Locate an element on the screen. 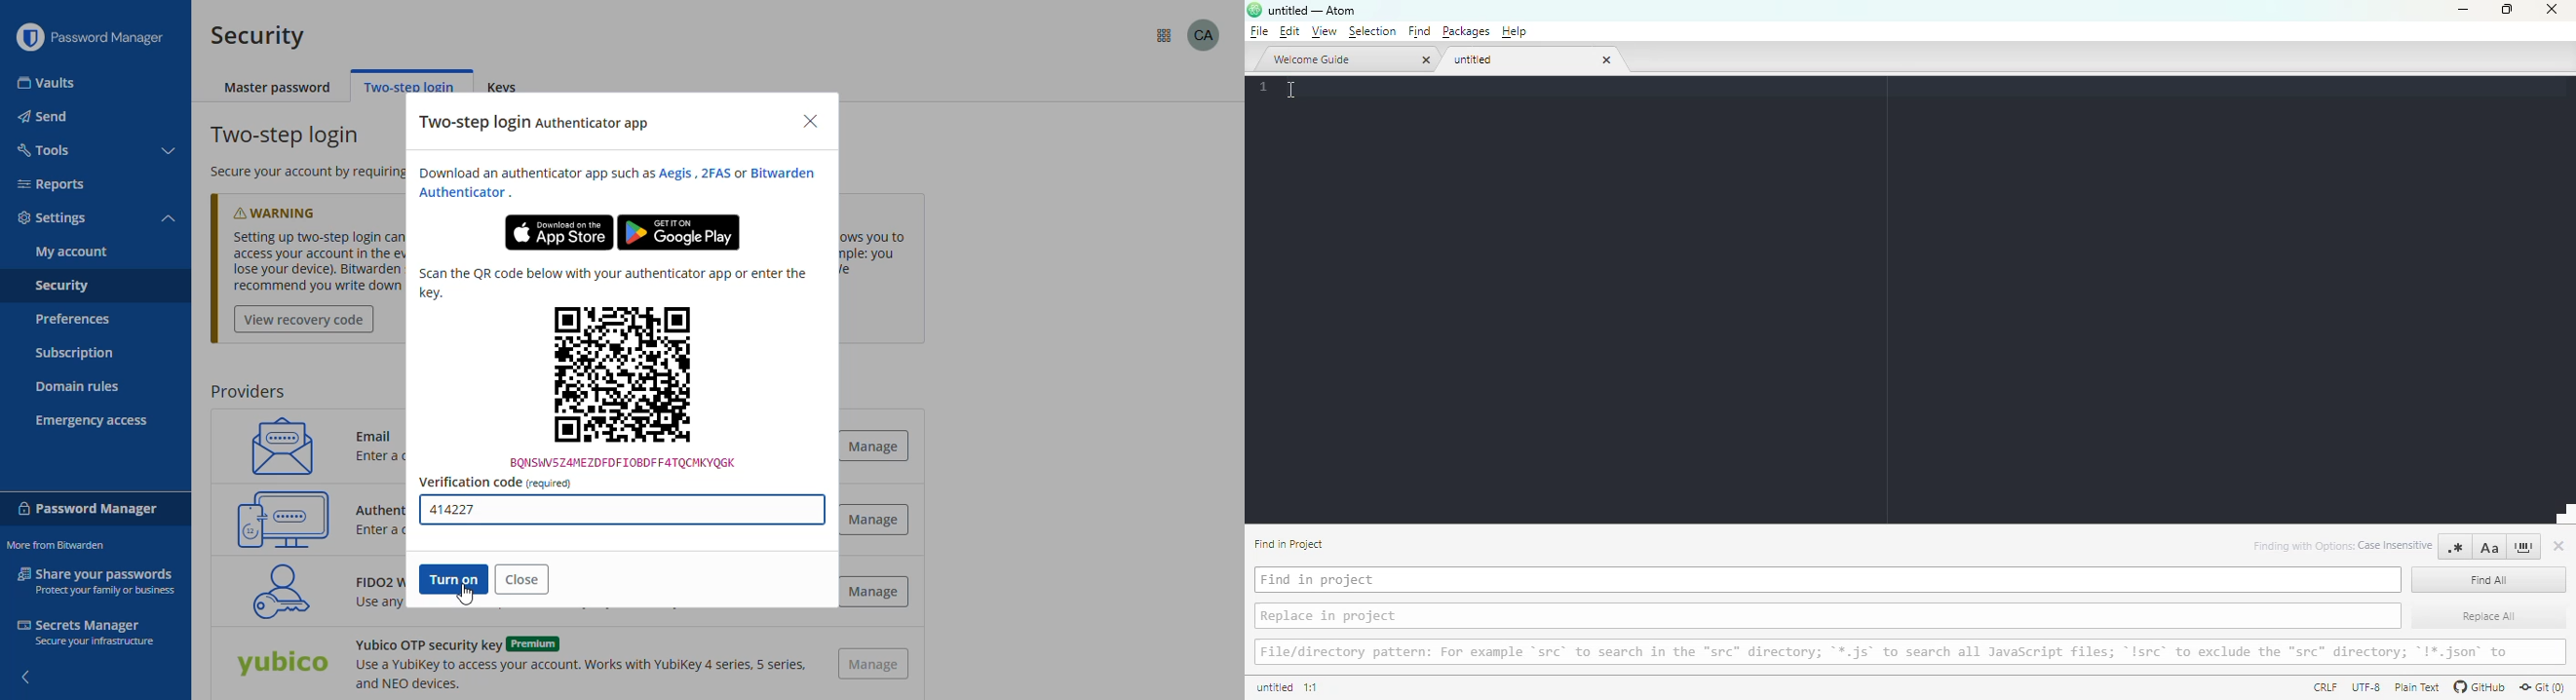 The width and height of the screenshot is (2576, 700). Authenticator app is located at coordinates (383, 508).